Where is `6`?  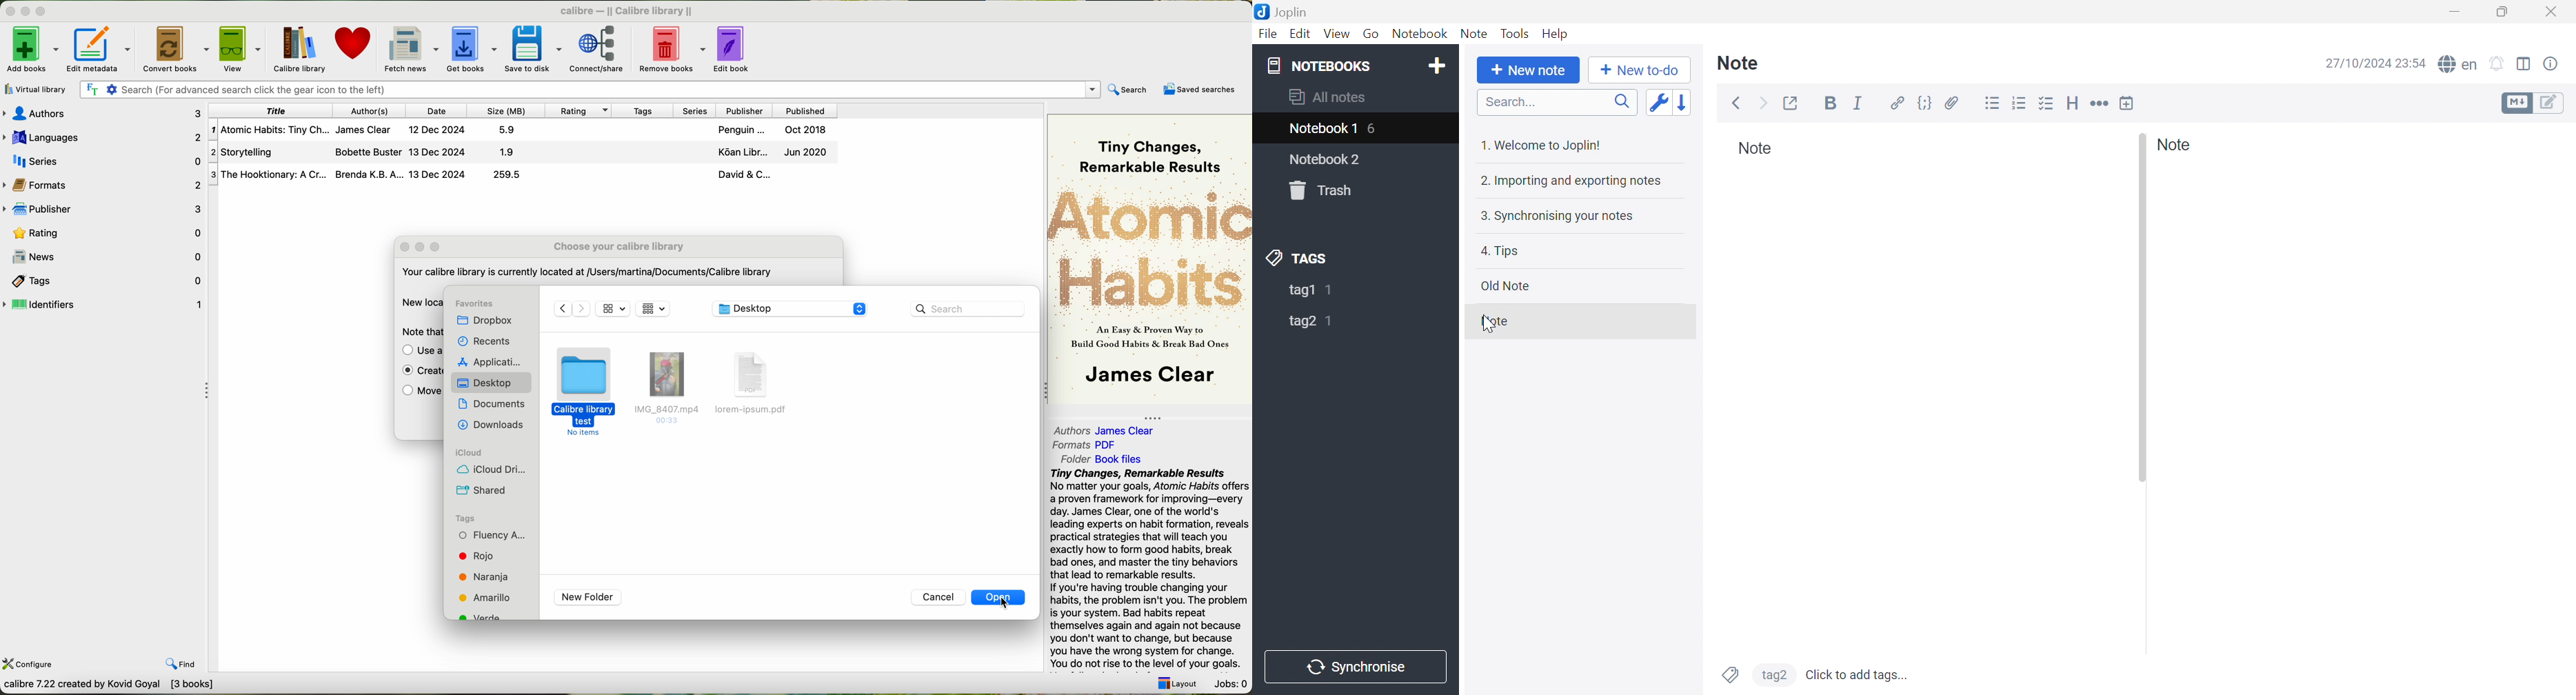
6 is located at coordinates (1374, 128).